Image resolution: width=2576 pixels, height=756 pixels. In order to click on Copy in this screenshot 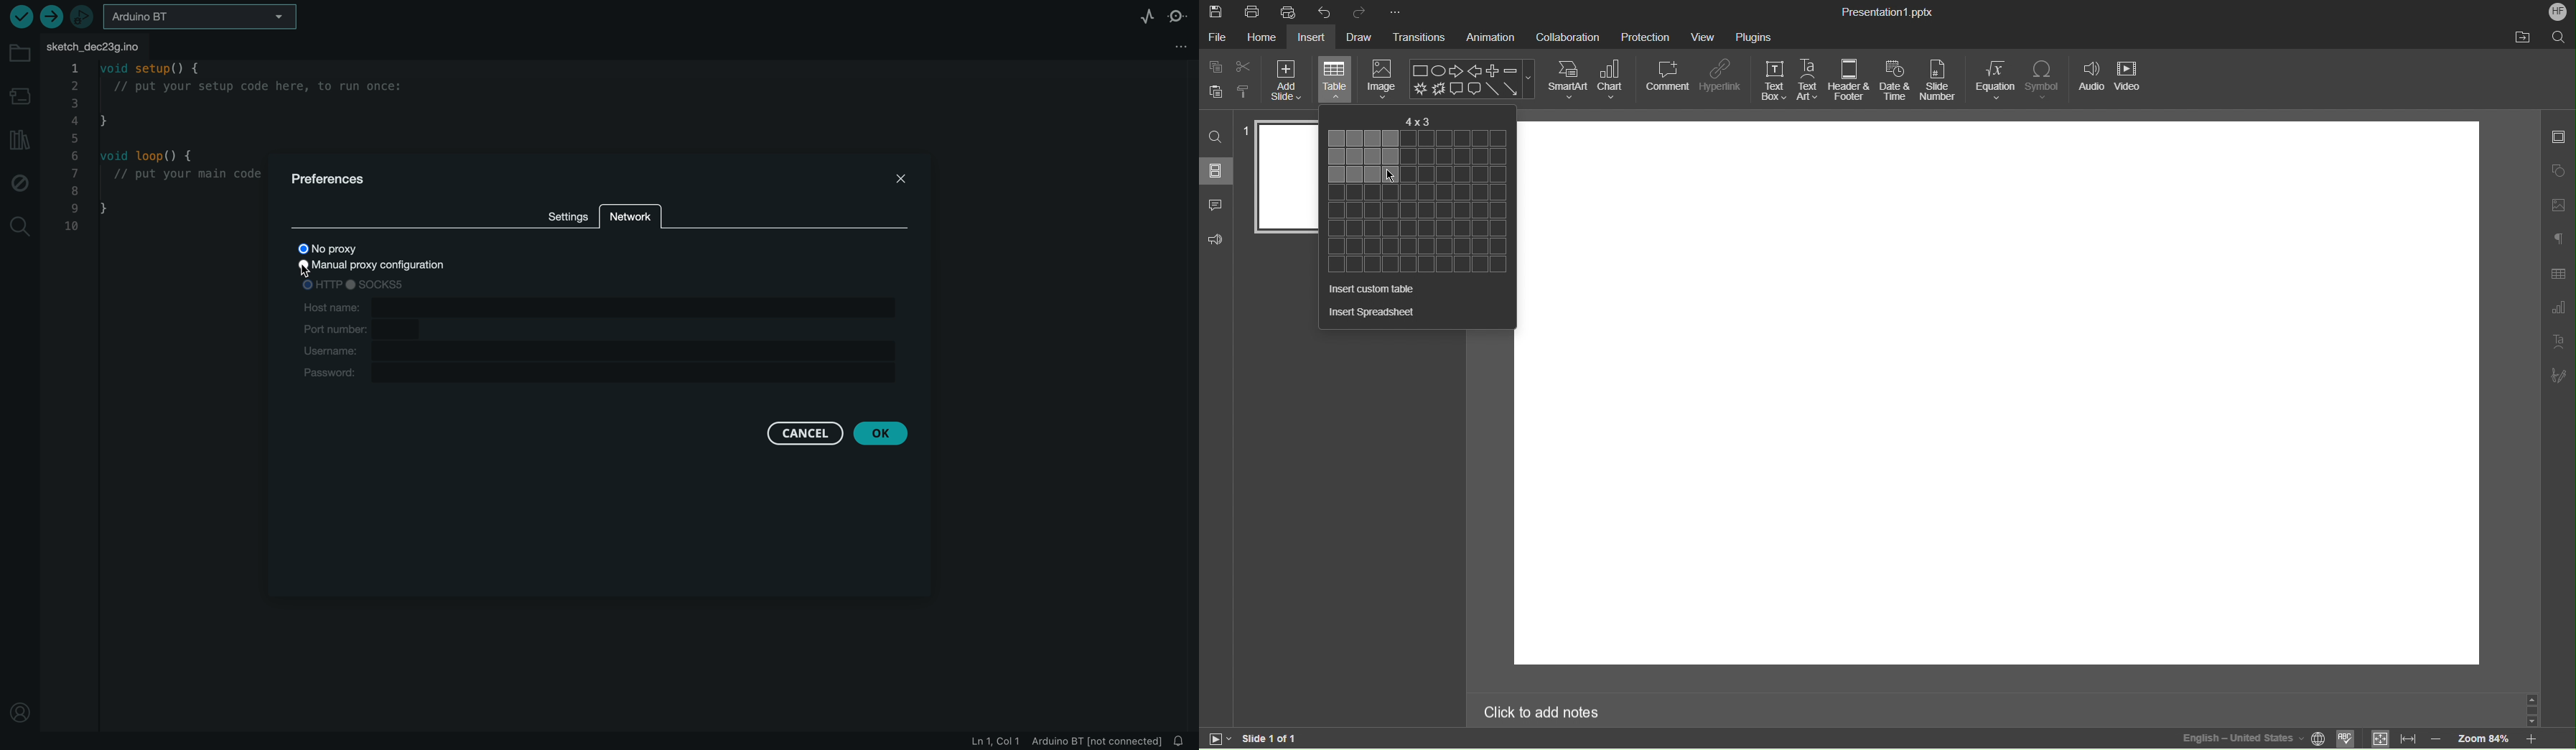, I will do `click(1216, 66)`.